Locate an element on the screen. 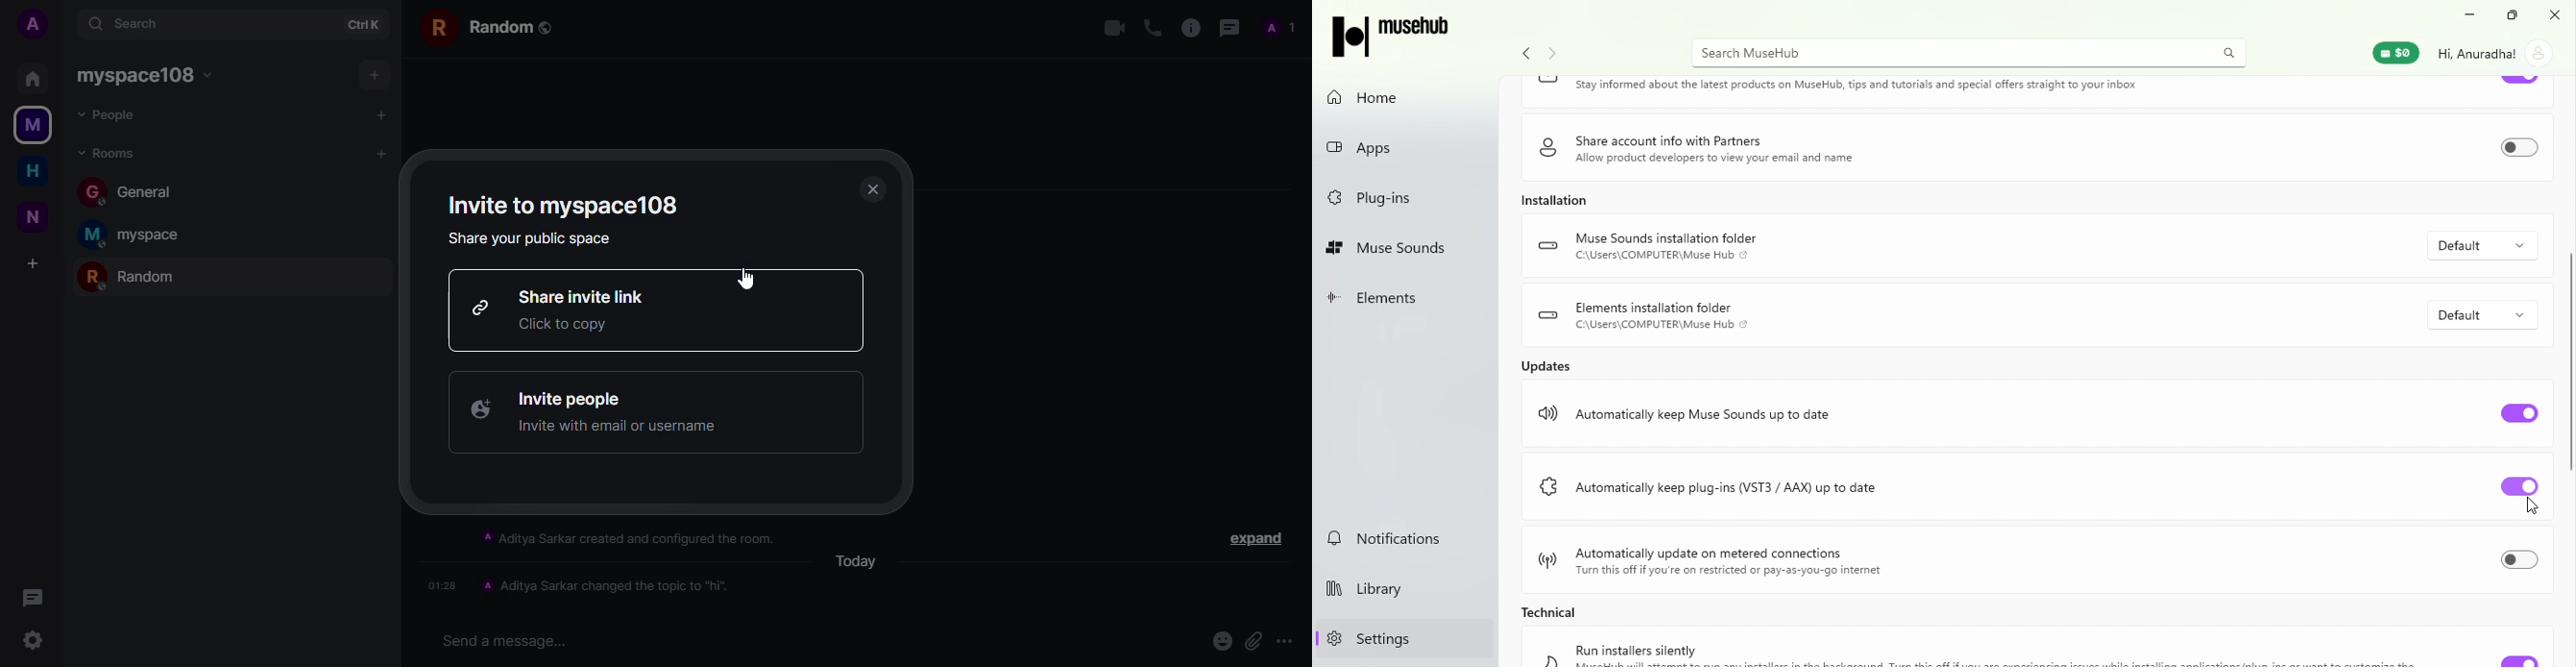  Automatically keep Muse Sounds up to date is located at coordinates (1707, 415).